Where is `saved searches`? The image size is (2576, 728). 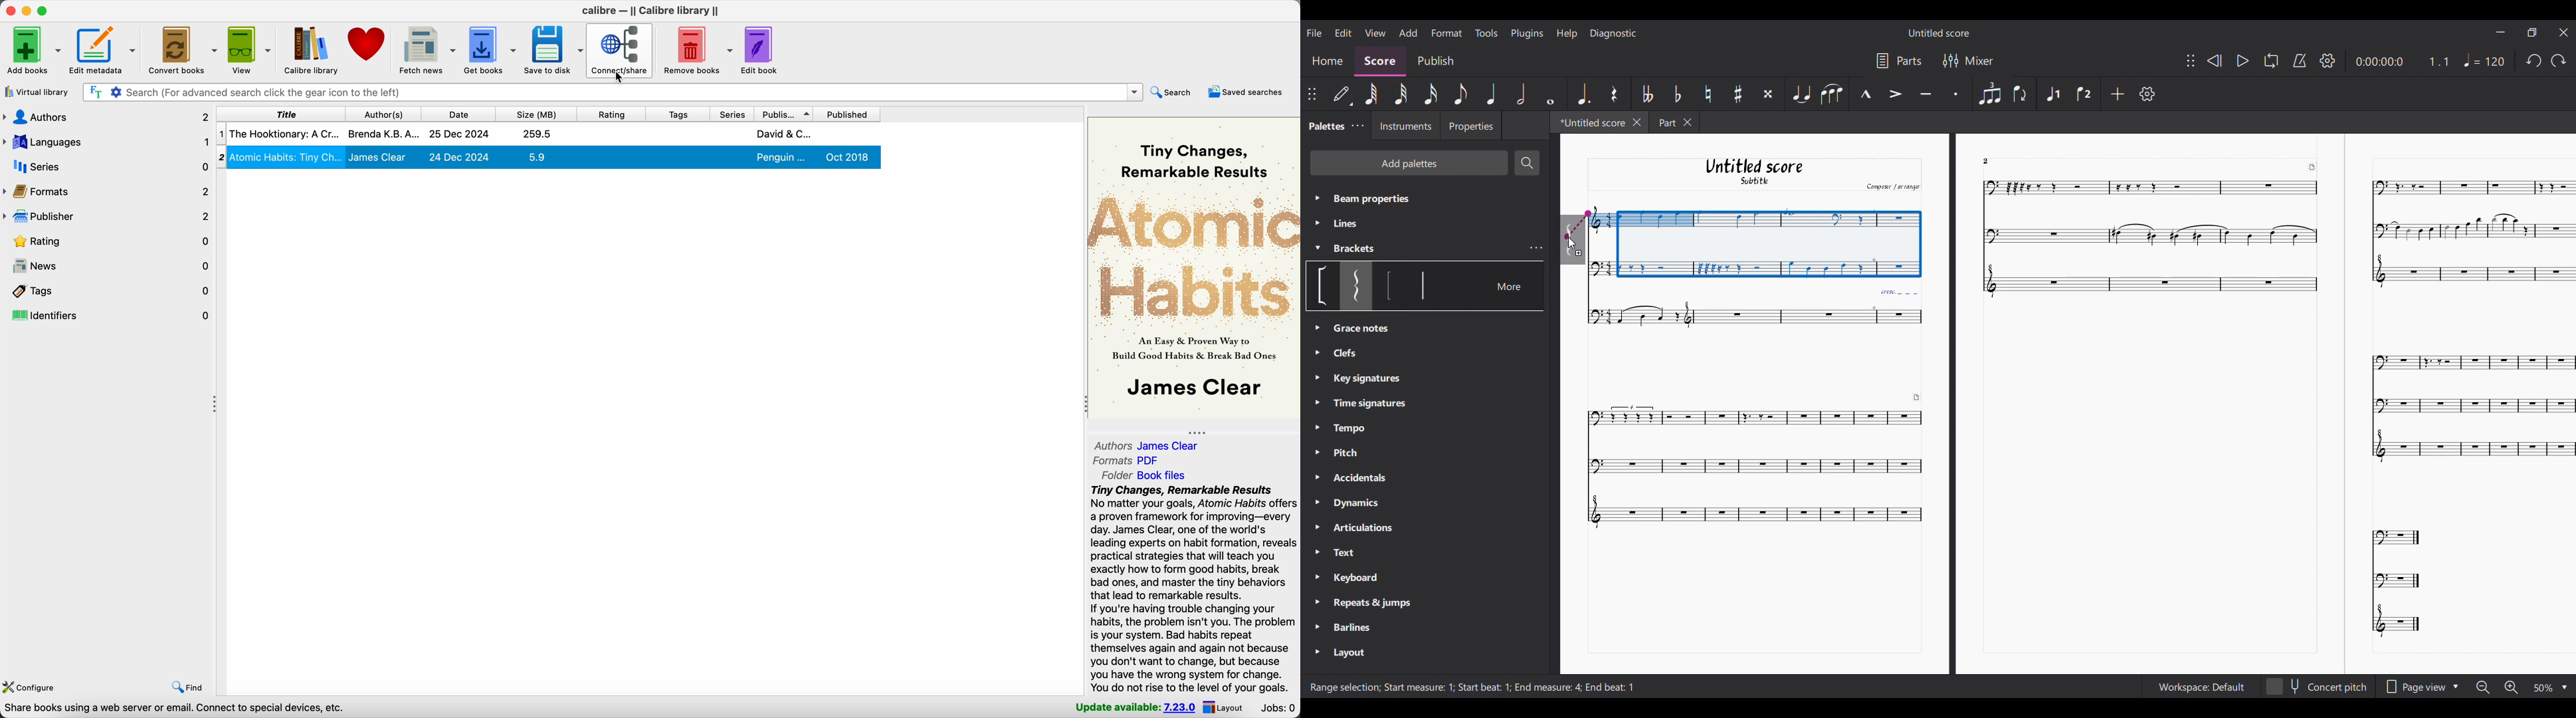
saved searches is located at coordinates (1247, 92).